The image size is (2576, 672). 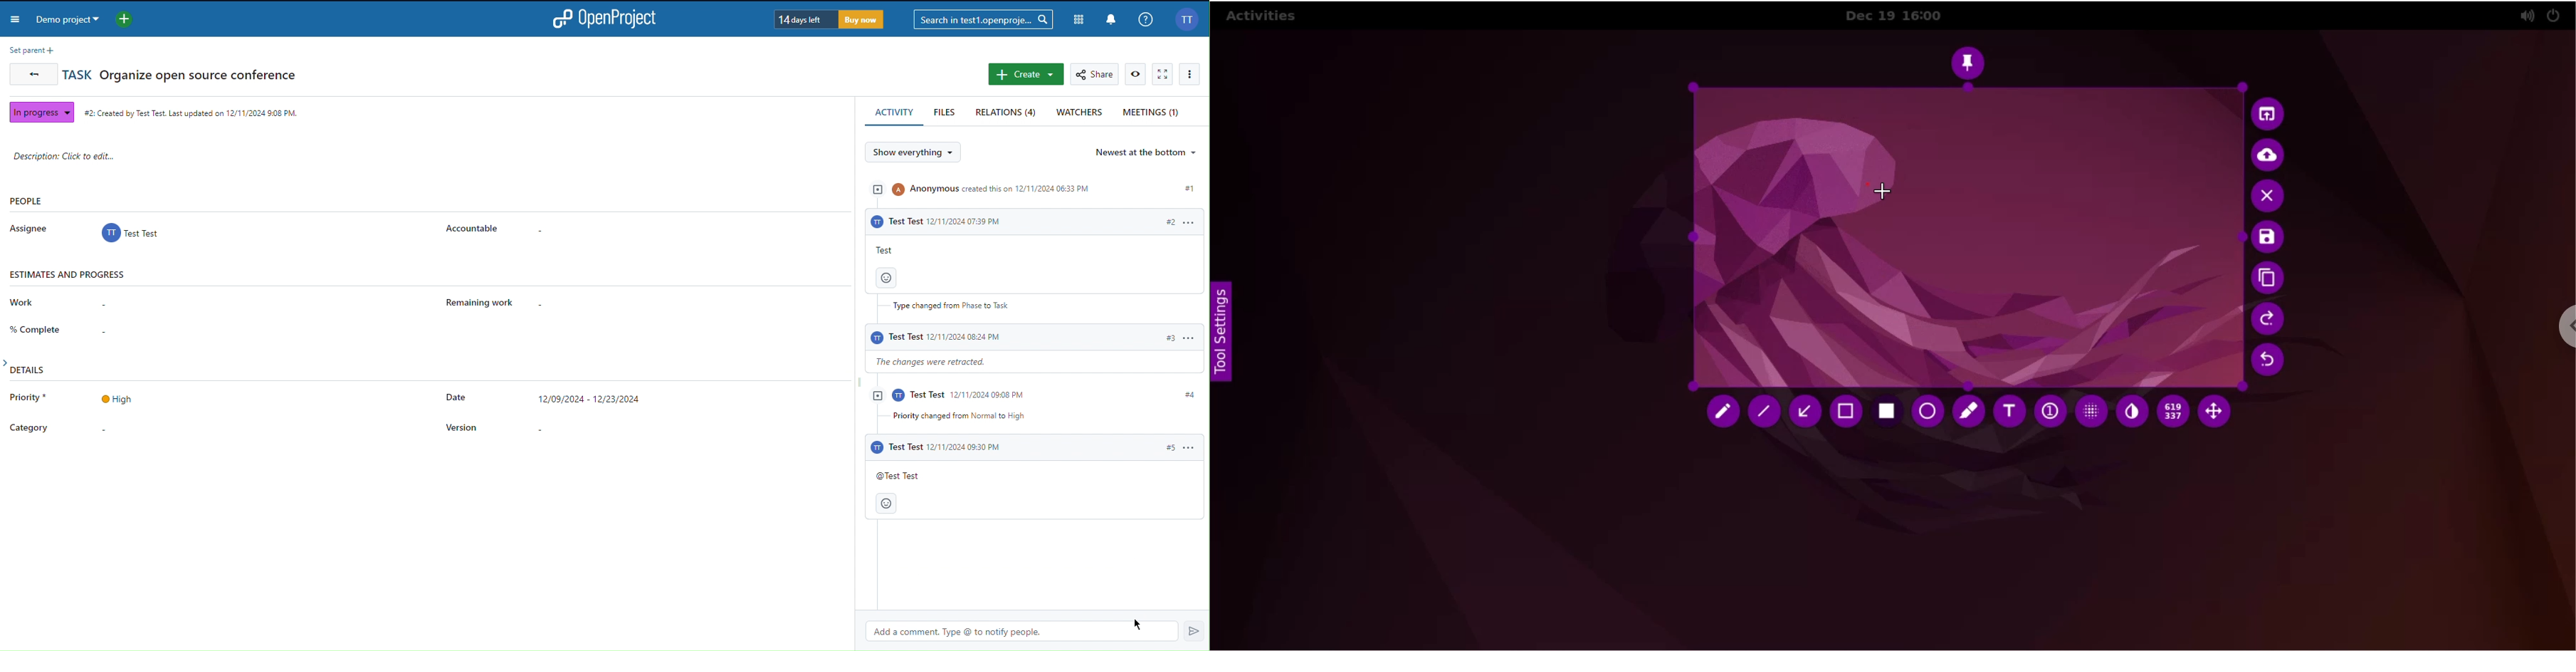 I want to click on Info, so click(x=1146, y=19).